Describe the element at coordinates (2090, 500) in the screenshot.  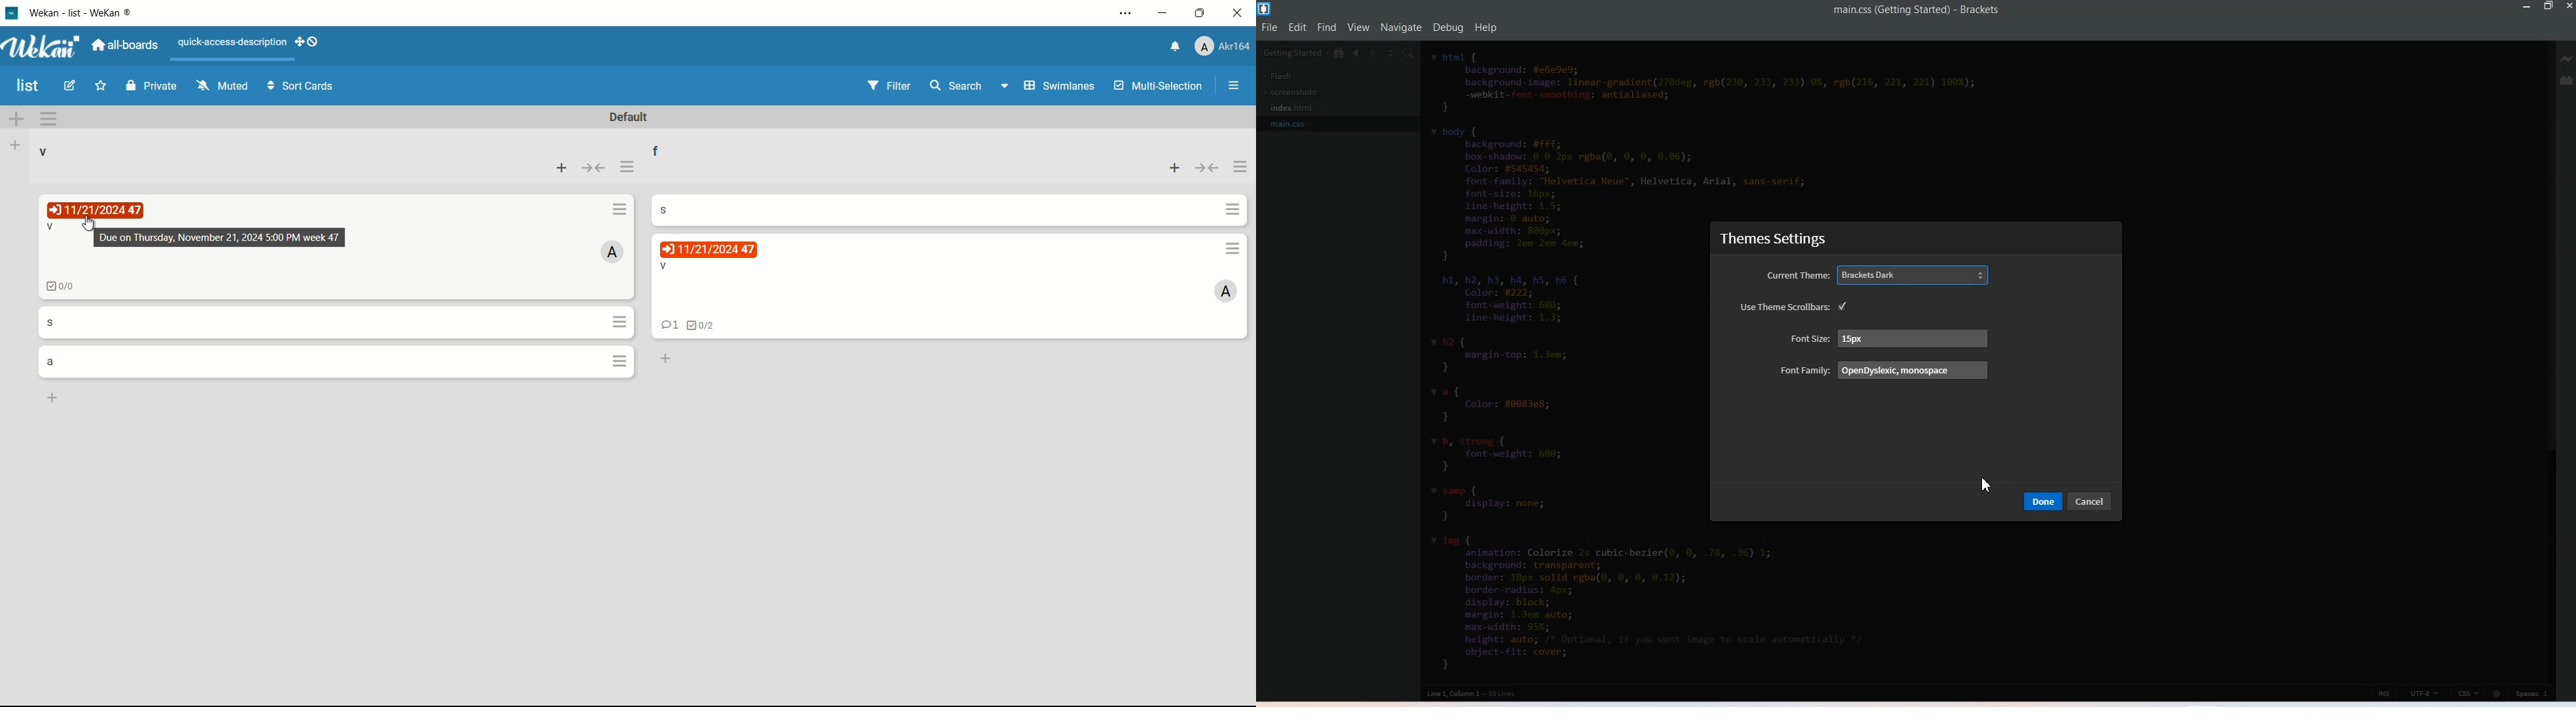
I see `cancel` at that location.